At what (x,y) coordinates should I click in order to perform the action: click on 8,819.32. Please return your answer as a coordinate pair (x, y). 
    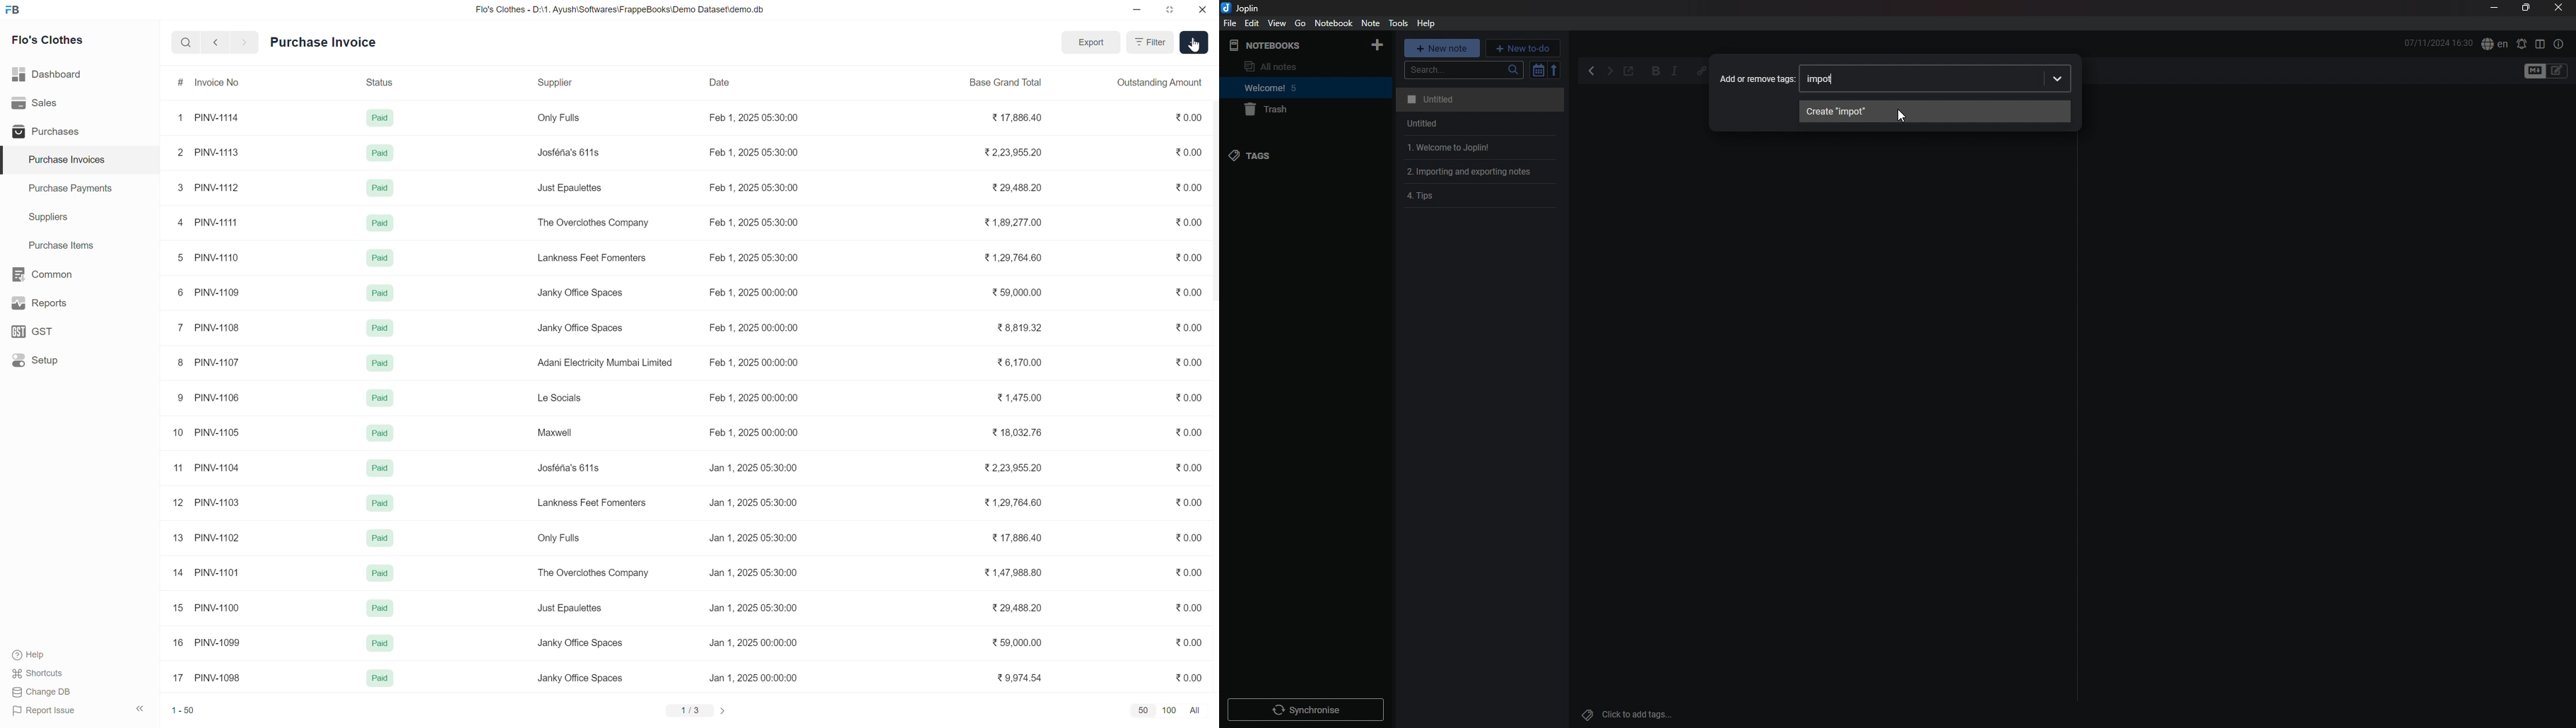
    Looking at the image, I should click on (1020, 328).